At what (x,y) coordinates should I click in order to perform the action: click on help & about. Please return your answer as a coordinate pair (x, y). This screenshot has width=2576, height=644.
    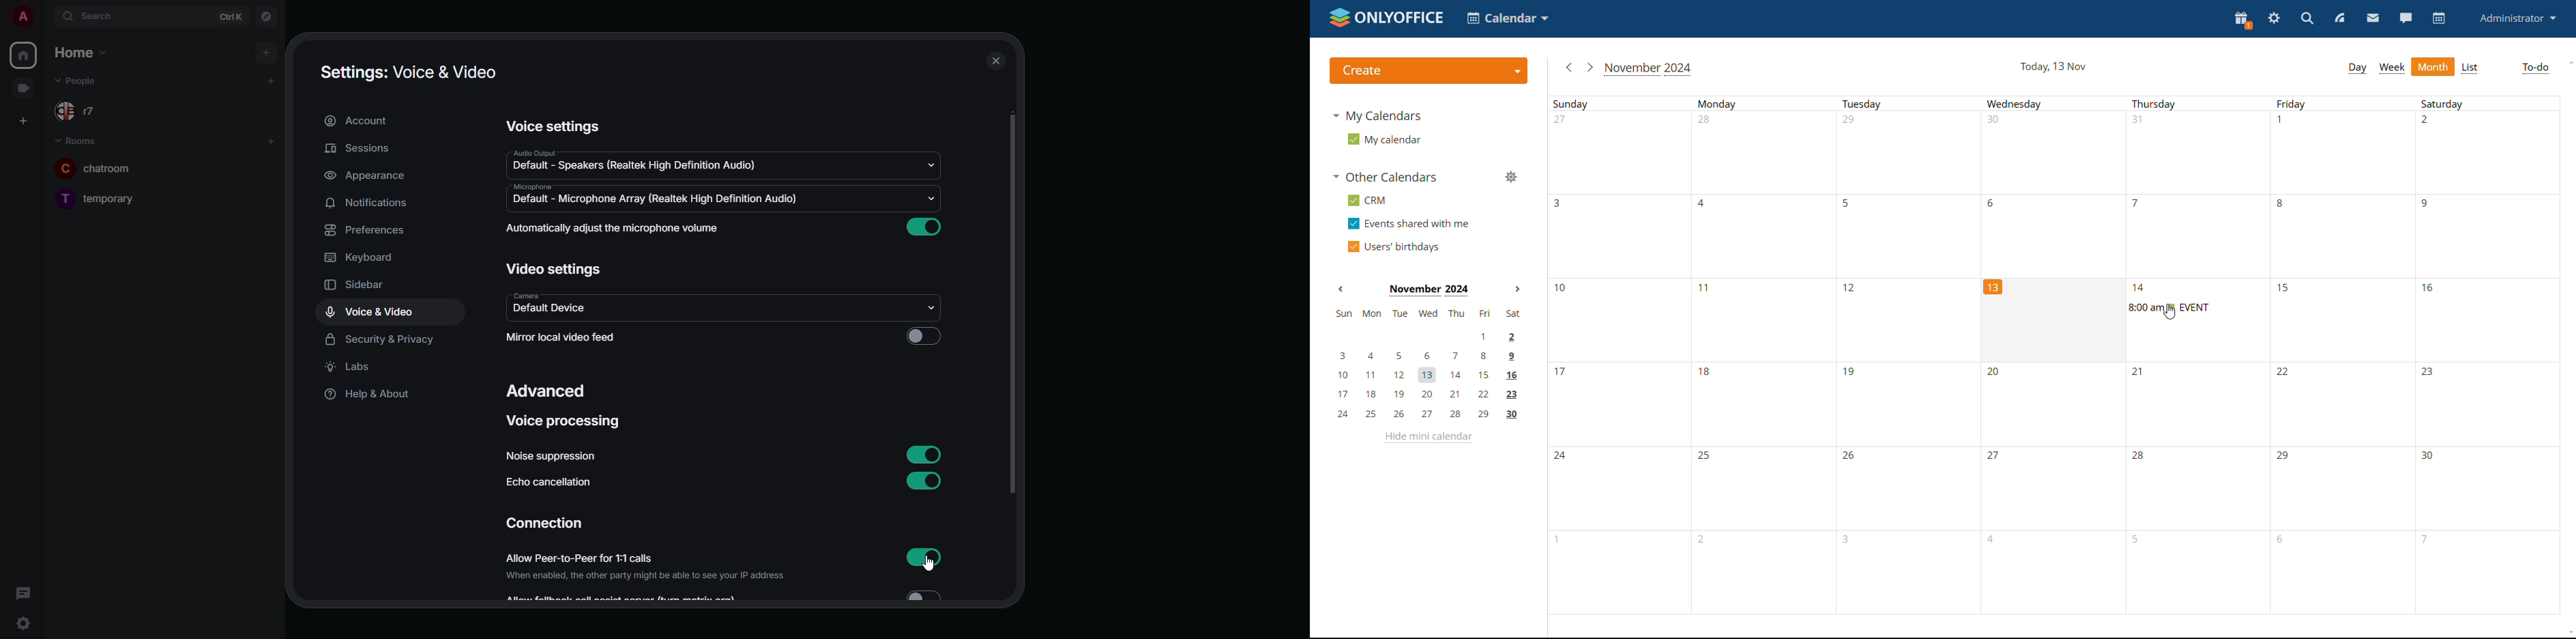
    Looking at the image, I should click on (367, 393).